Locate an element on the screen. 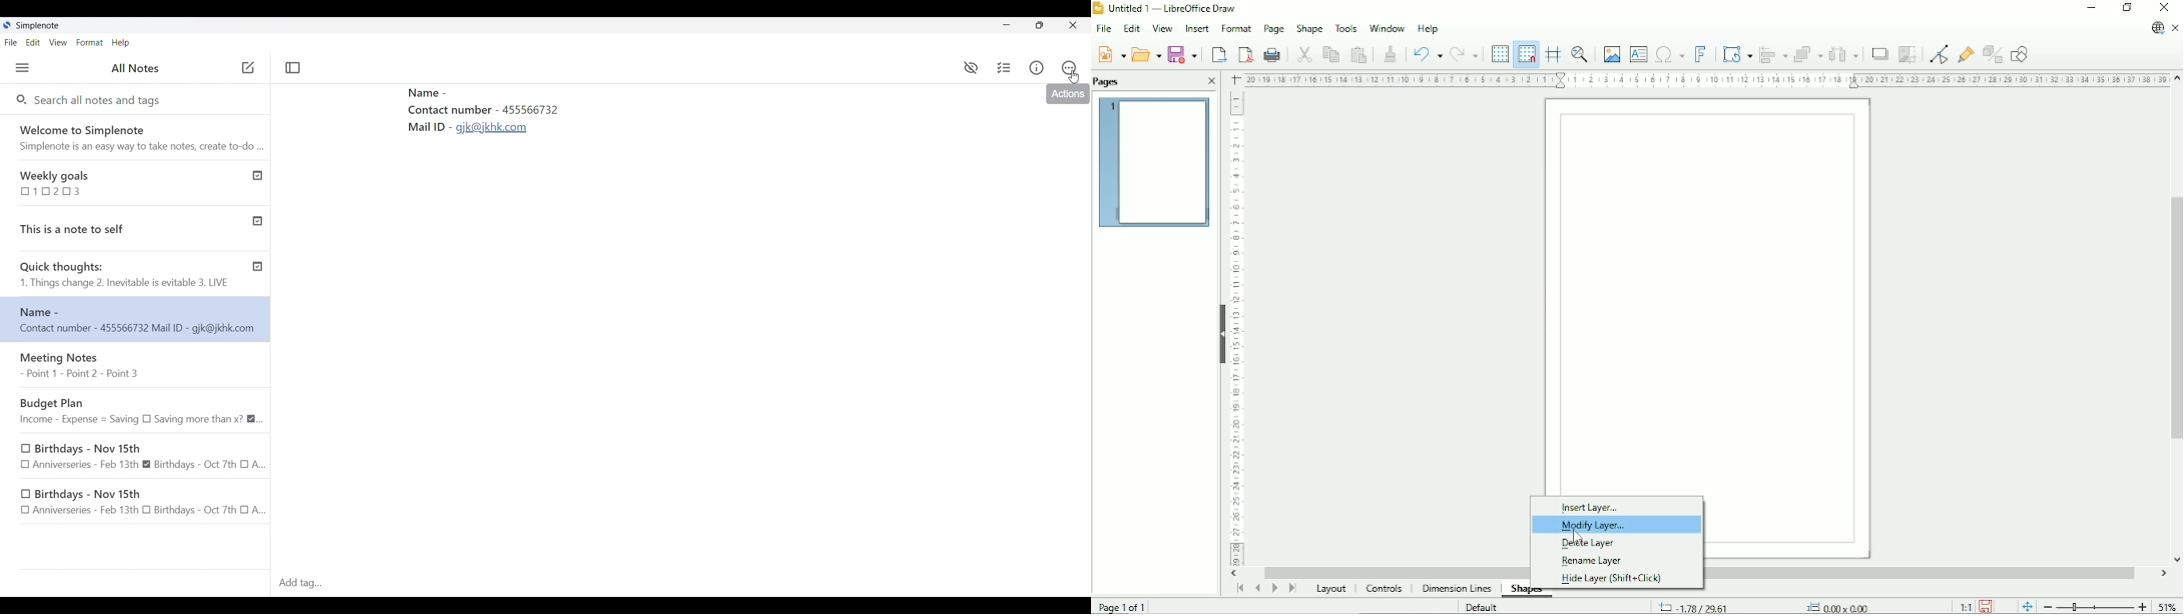  Info is located at coordinates (1037, 68).